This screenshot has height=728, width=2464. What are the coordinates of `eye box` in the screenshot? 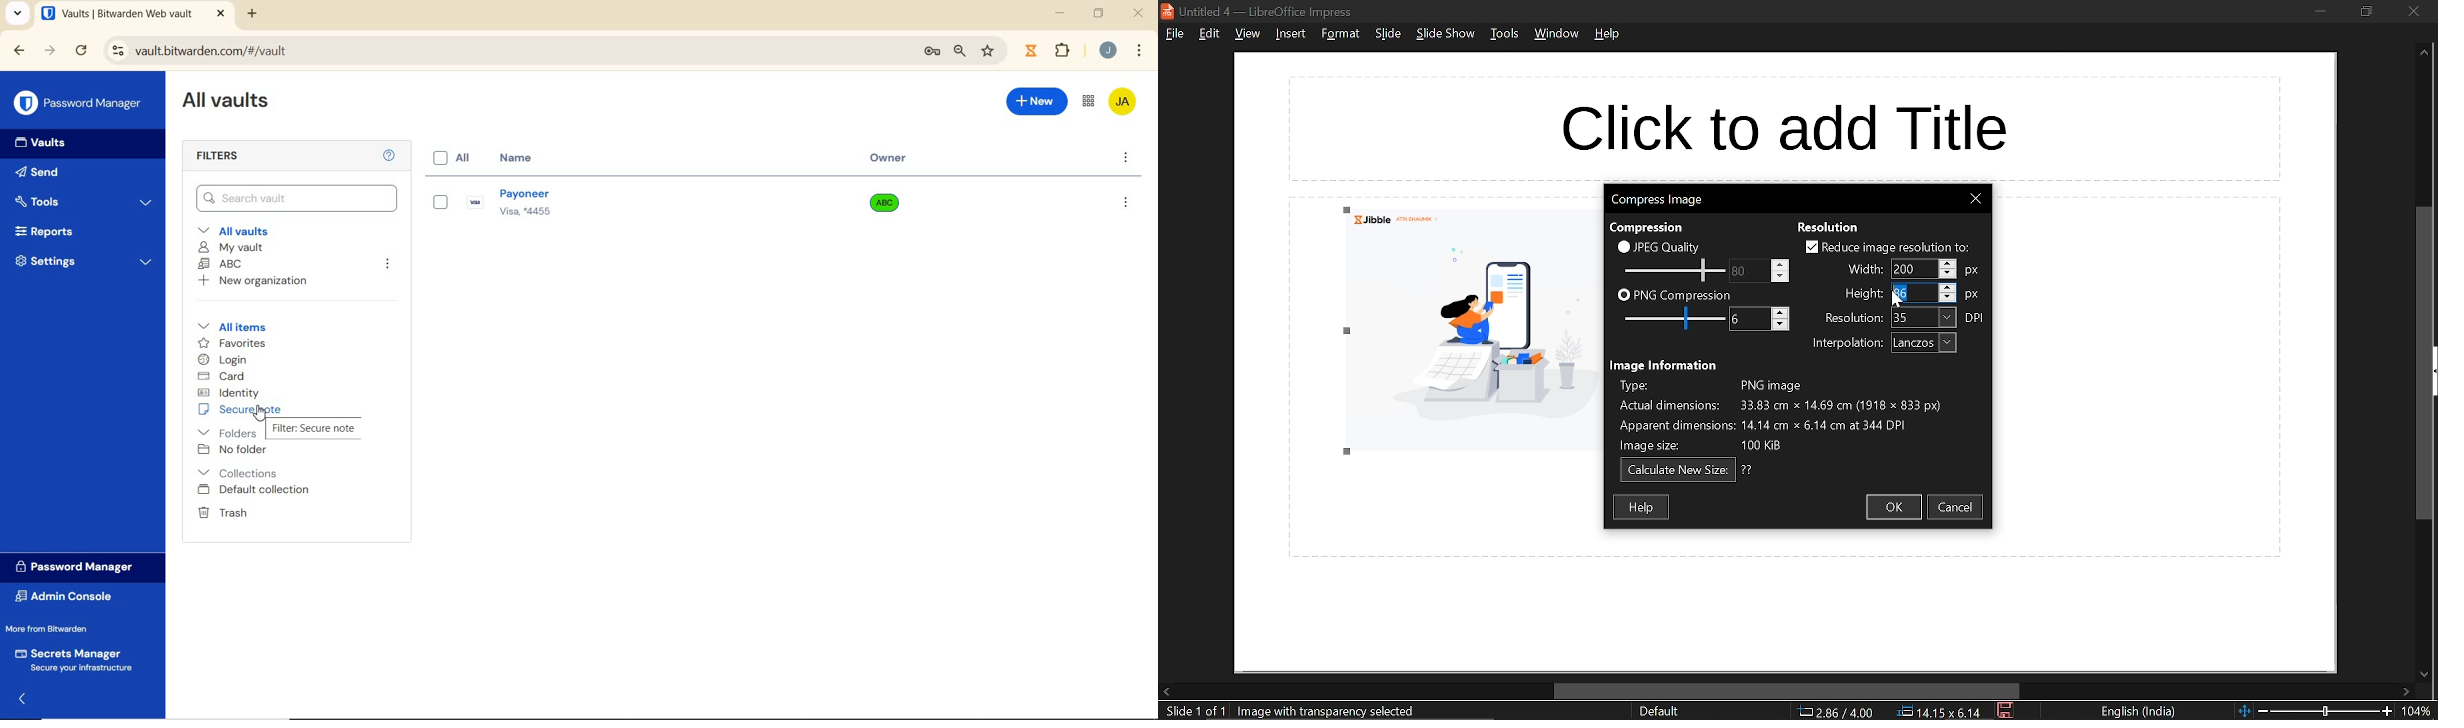 It's located at (443, 204).